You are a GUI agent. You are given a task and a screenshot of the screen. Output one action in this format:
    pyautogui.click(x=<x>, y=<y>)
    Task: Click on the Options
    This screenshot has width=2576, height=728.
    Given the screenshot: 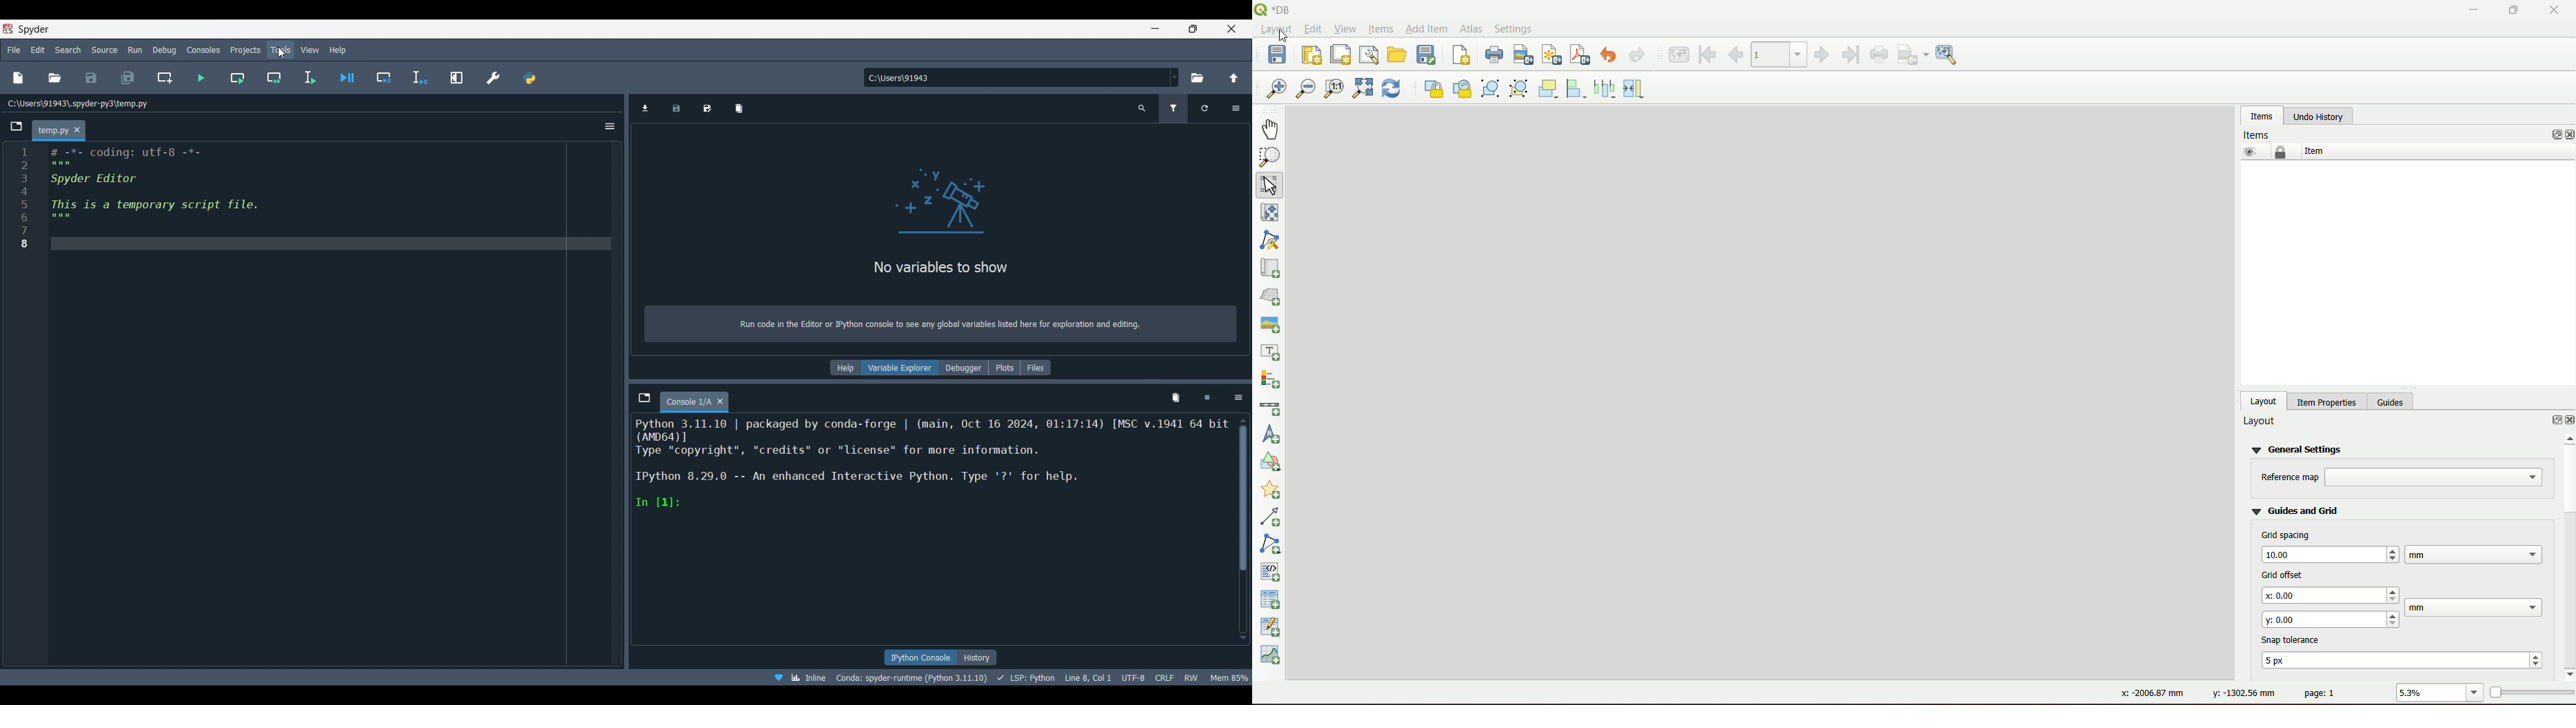 What is the action you would take?
    pyautogui.click(x=610, y=127)
    